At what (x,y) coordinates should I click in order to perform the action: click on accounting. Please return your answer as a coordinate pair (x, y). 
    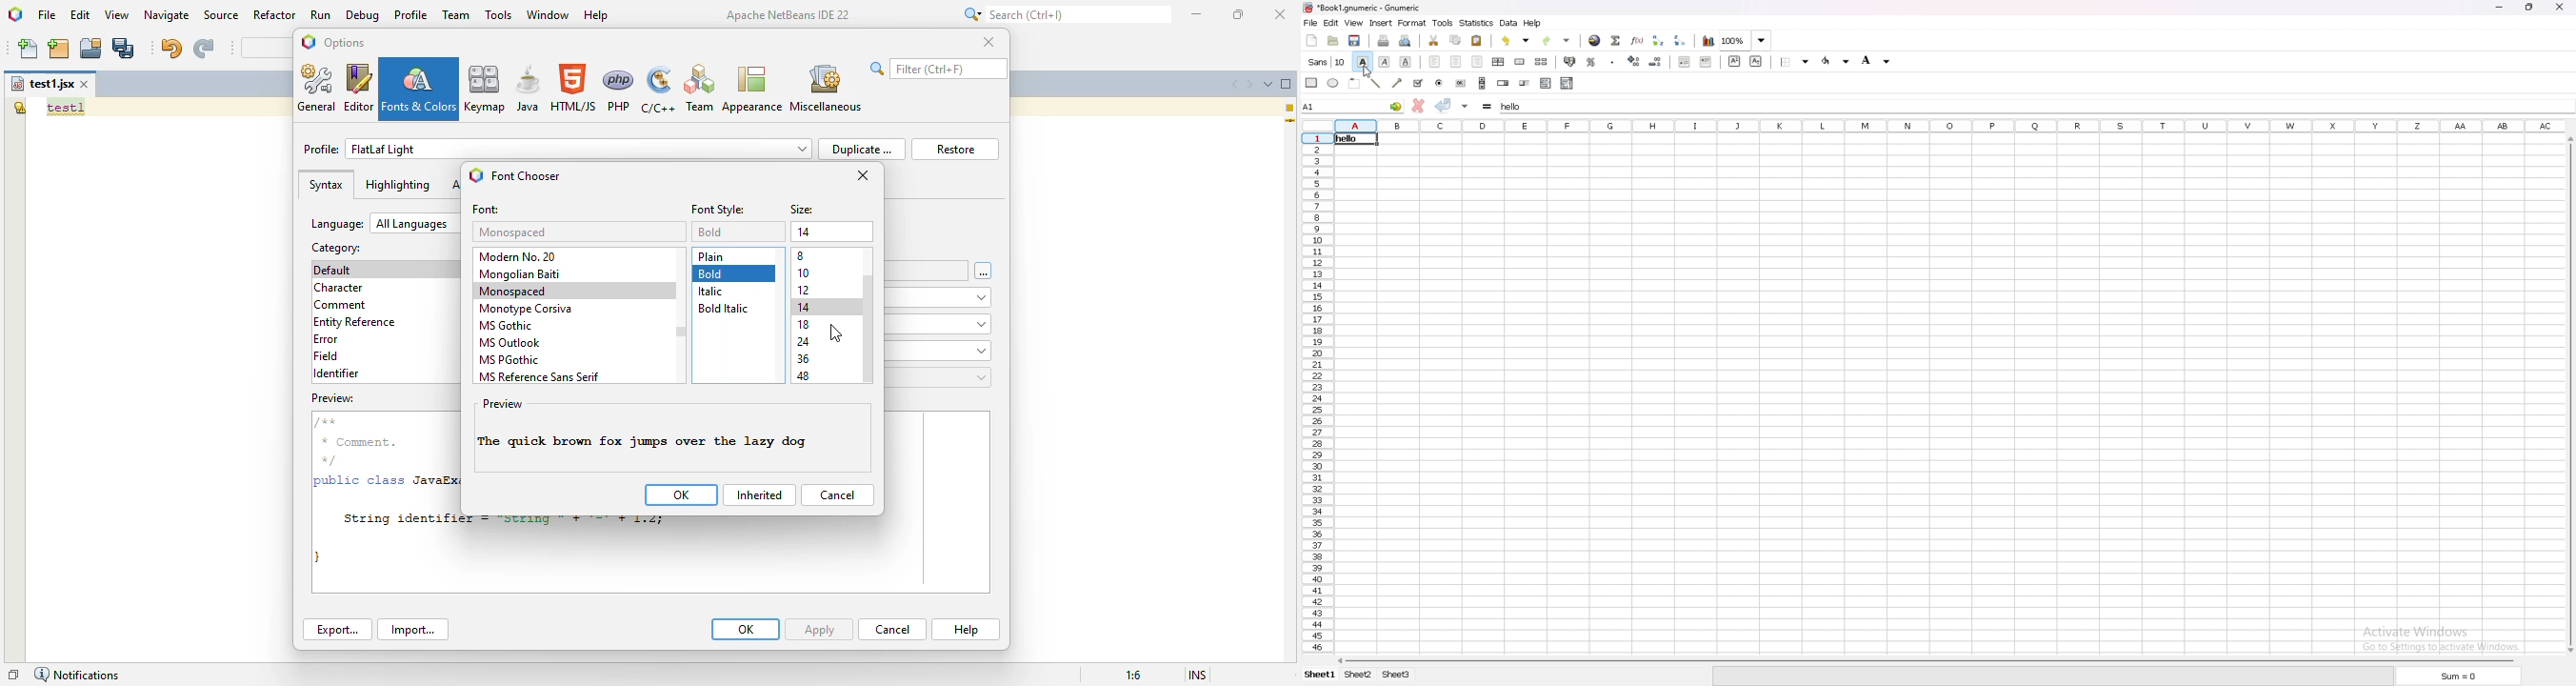
    Looking at the image, I should click on (1571, 60).